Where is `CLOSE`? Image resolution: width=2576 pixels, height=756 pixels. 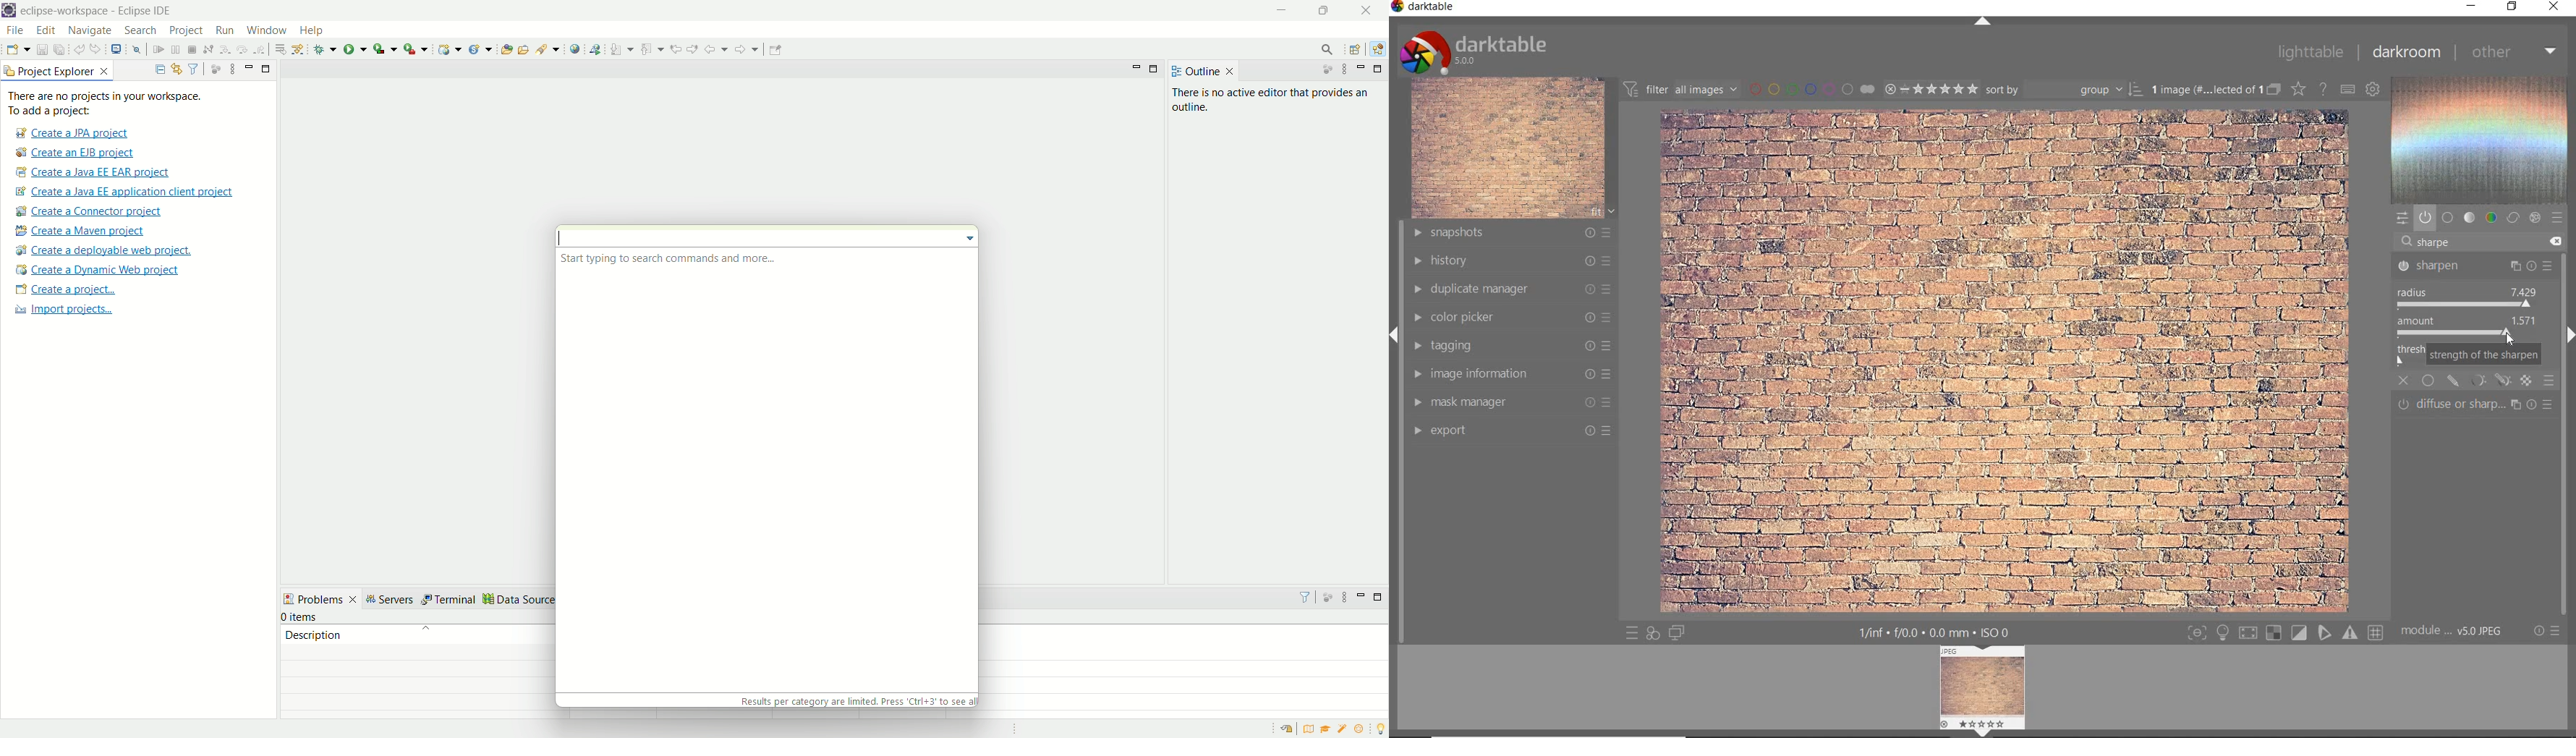
CLOSE is located at coordinates (2405, 381).